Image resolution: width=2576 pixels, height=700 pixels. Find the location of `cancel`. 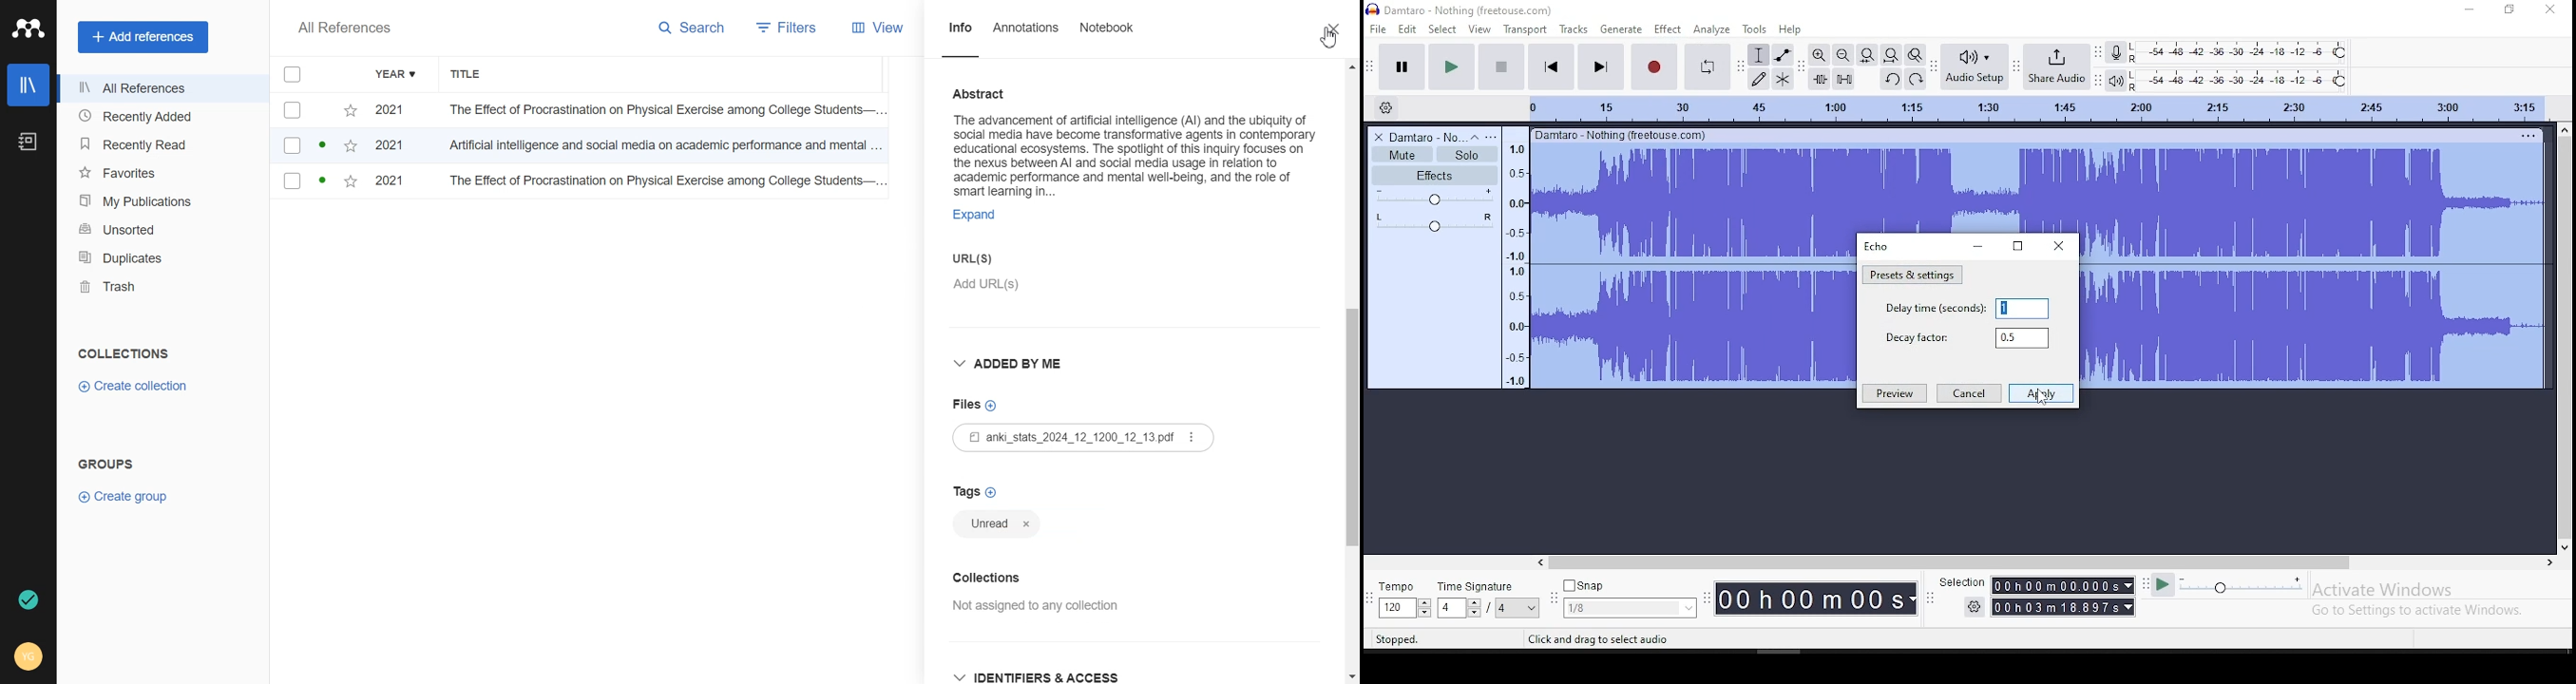

cancel is located at coordinates (1972, 393).